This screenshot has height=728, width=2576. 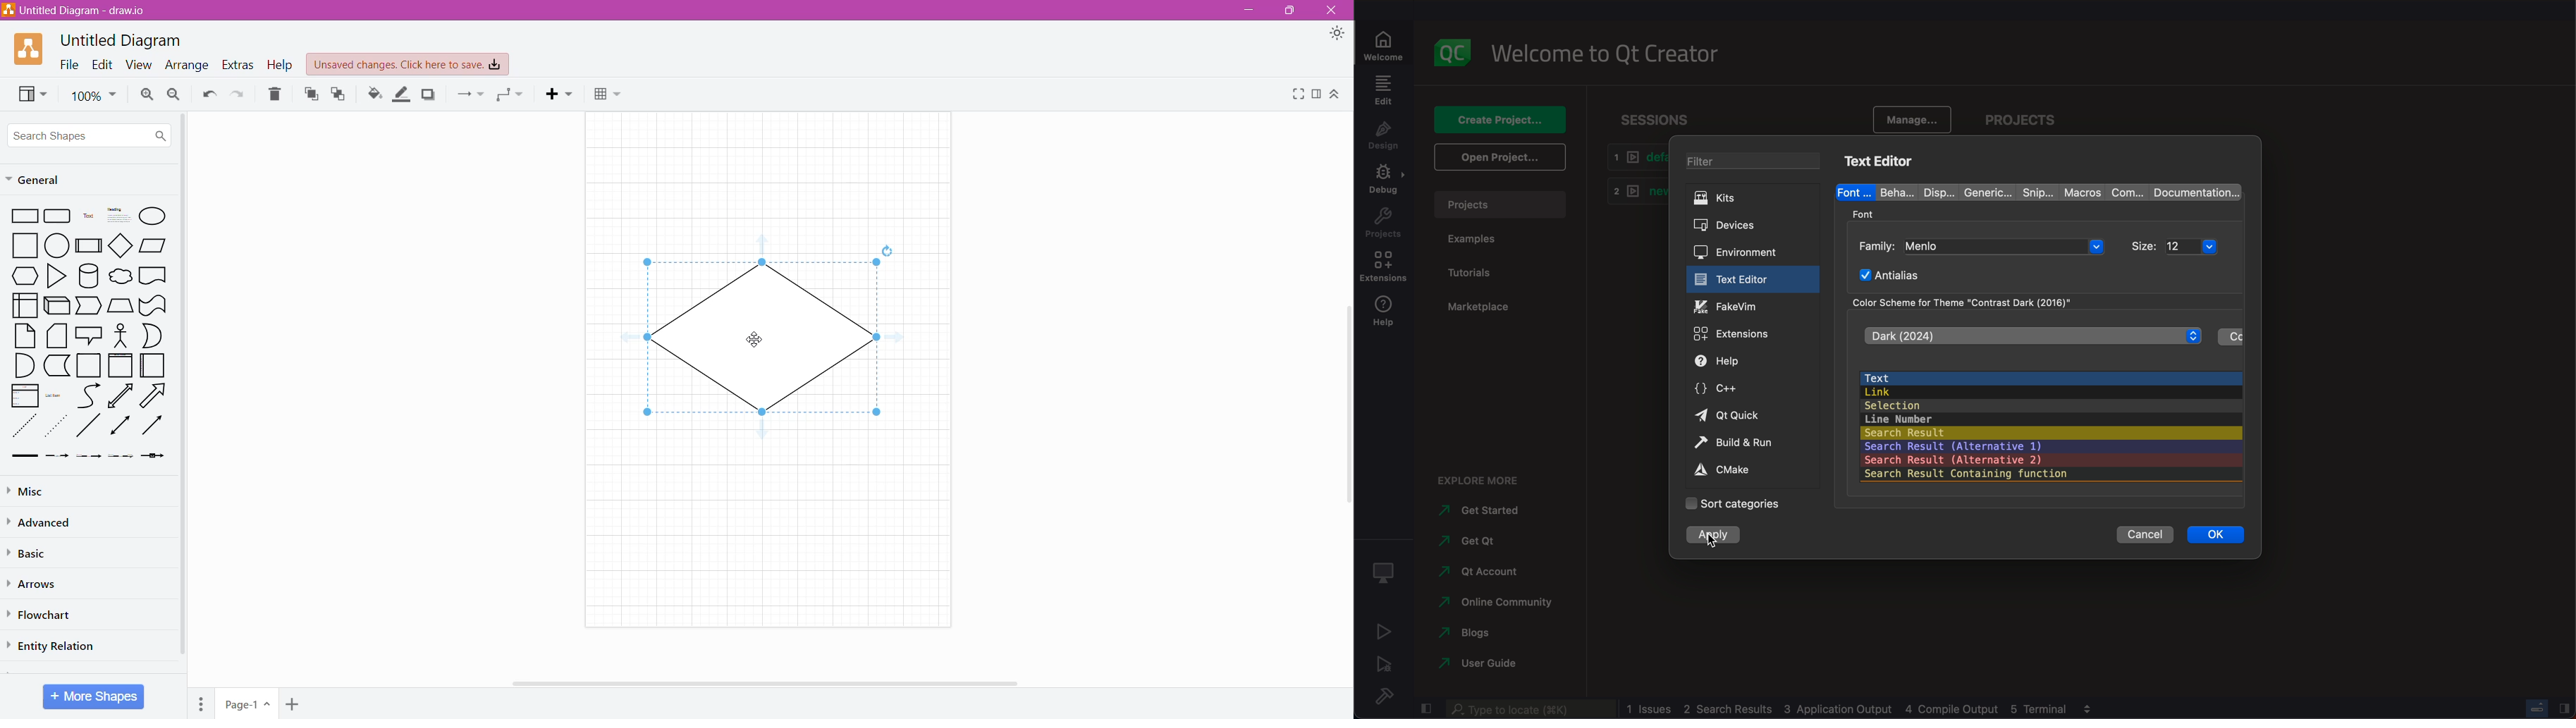 What do you see at coordinates (1753, 306) in the screenshot?
I see `fakevim` at bounding box center [1753, 306].